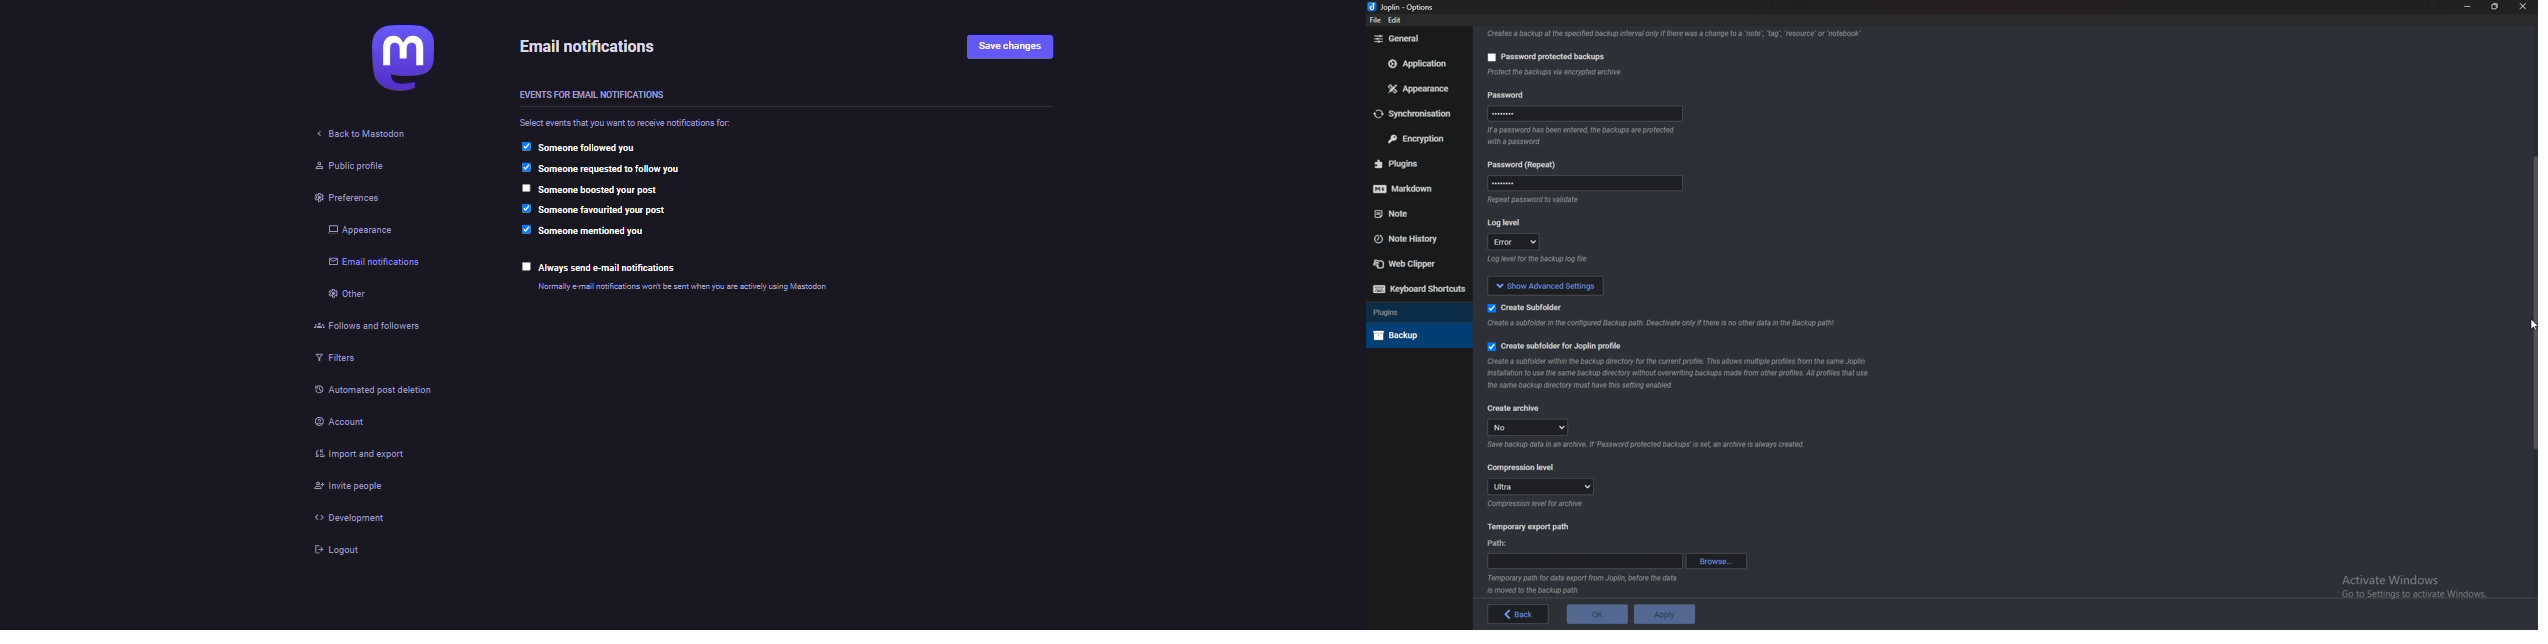  Describe the element at coordinates (1418, 114) in the screenshot. I see `Synchronization` at that location.